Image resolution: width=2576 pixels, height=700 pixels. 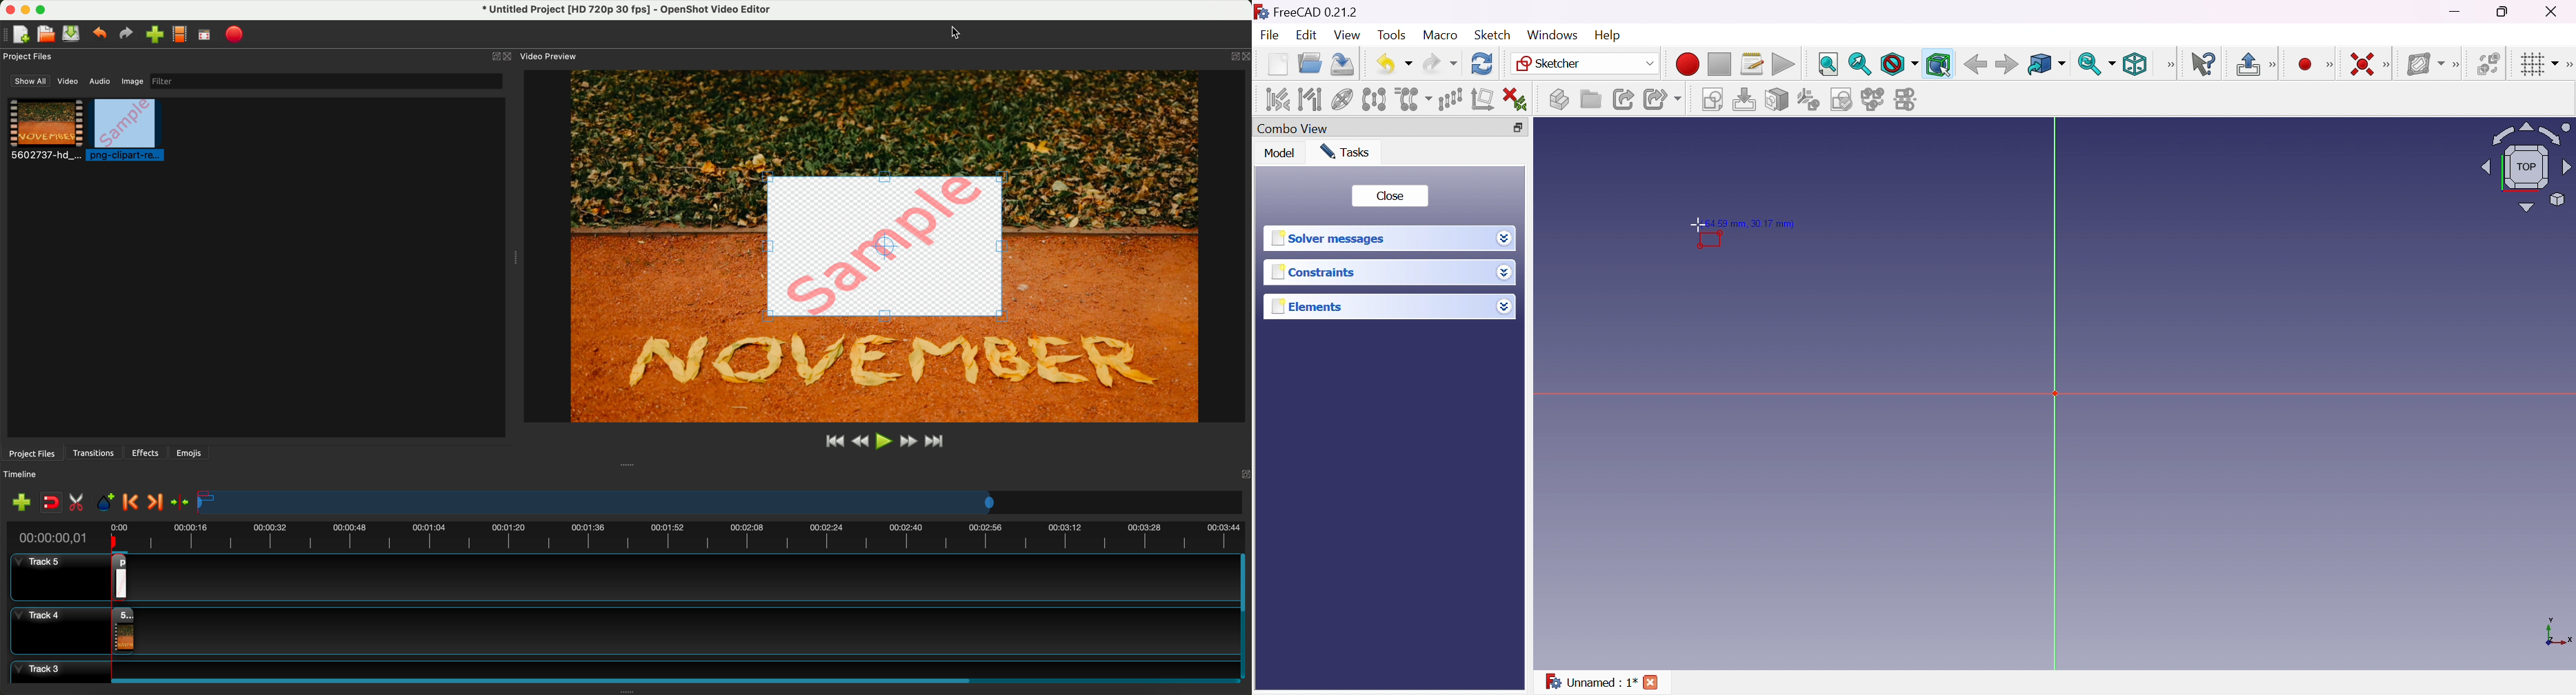 I want to click on Undo, so click(x=1395, y=66).